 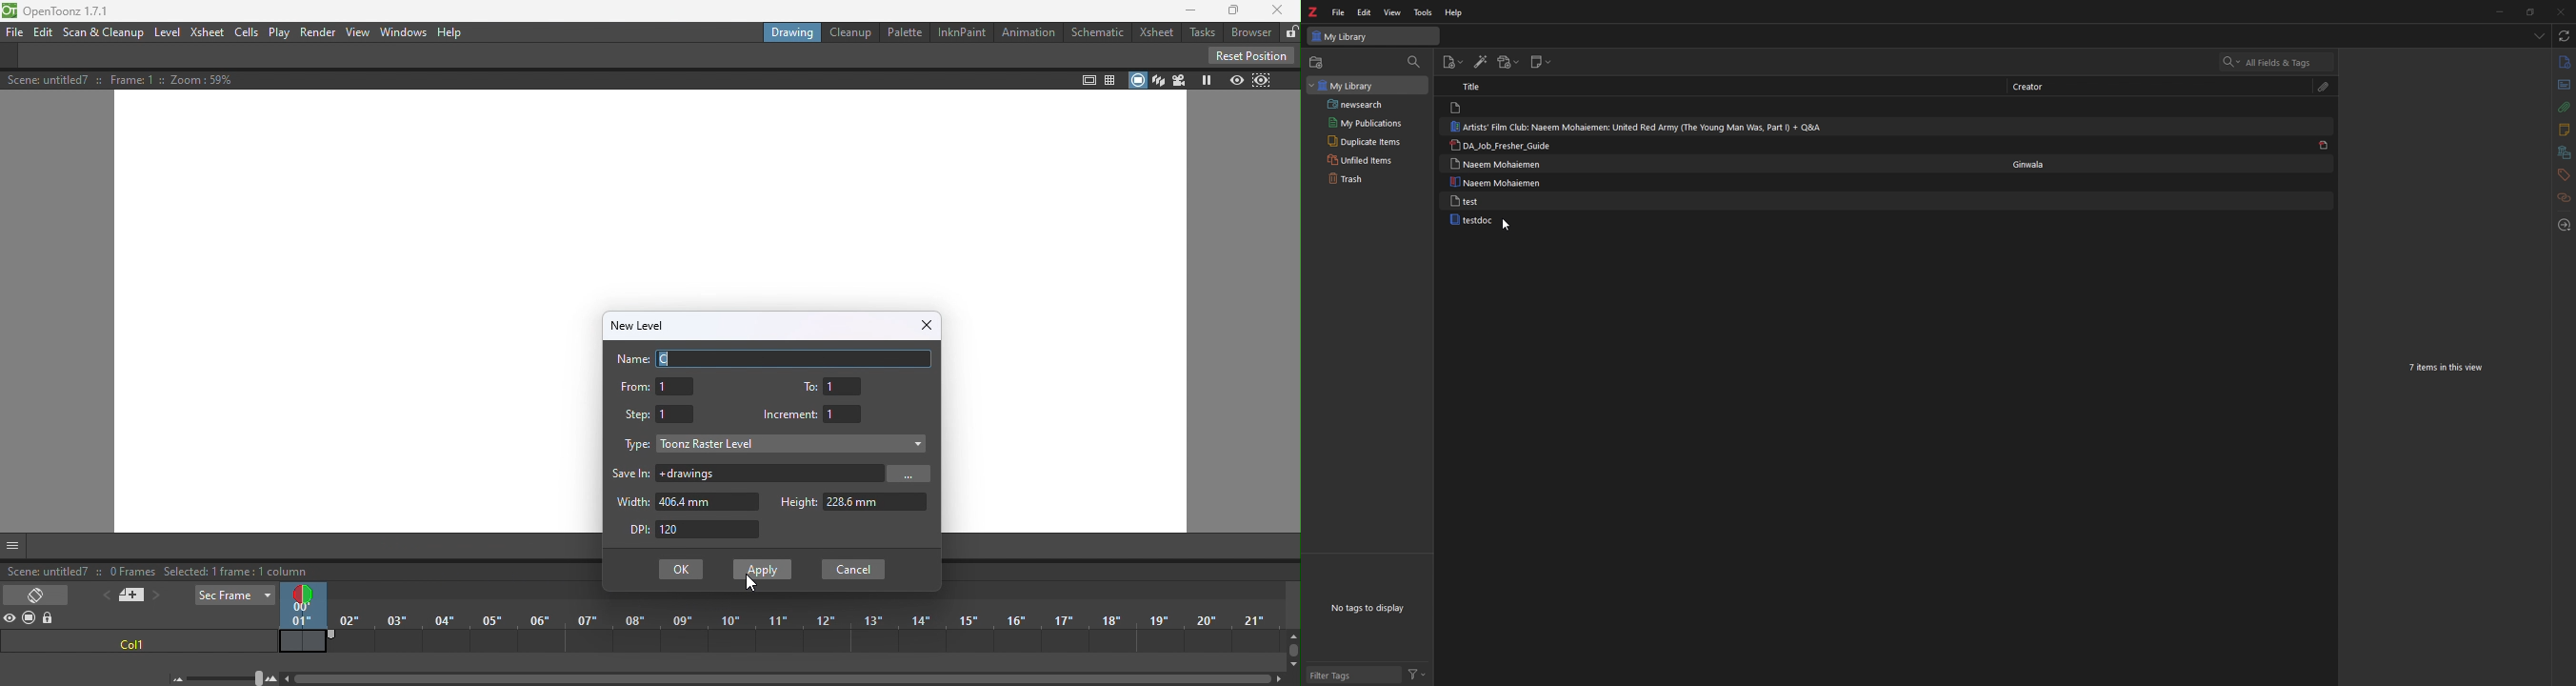 What do you see at coordinates (1263, 80) in the screenshot?
I see `sub-camera preview` at bounding box center [1263, 80].